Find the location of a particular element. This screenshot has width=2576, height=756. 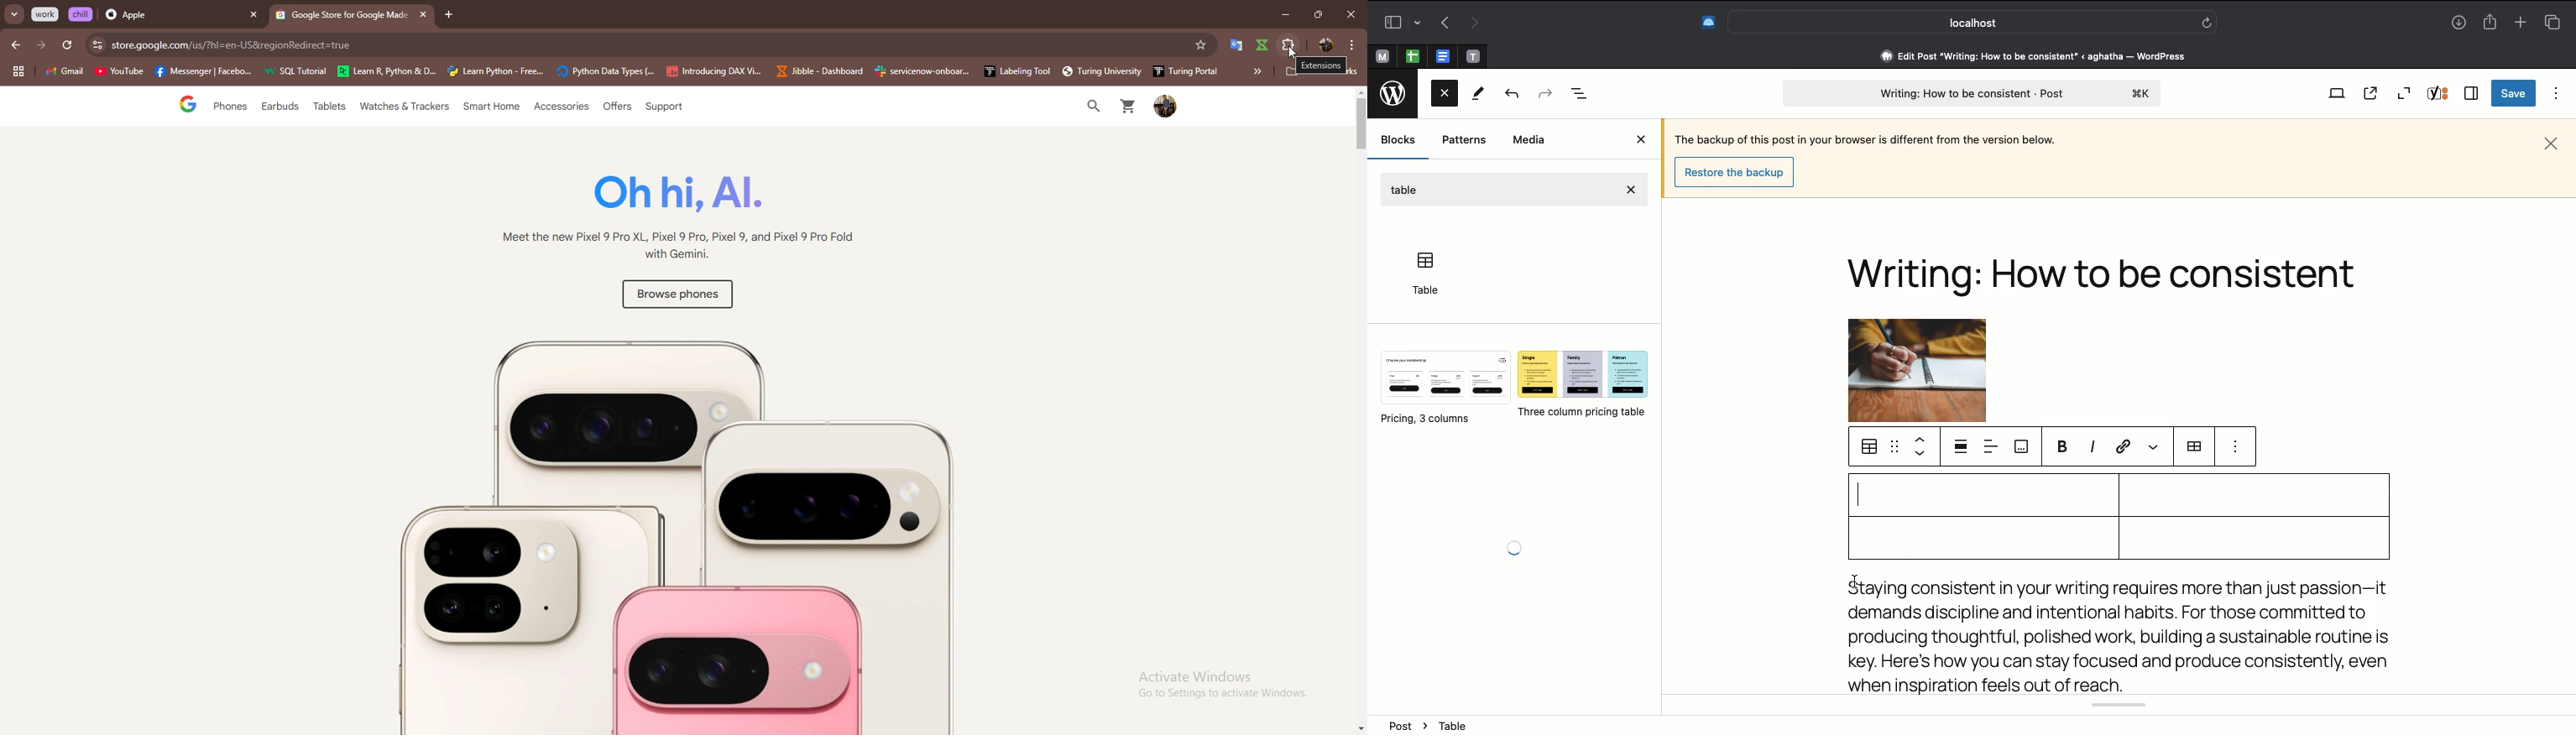

SQL Tutorial is located at coordinates (300, 73).